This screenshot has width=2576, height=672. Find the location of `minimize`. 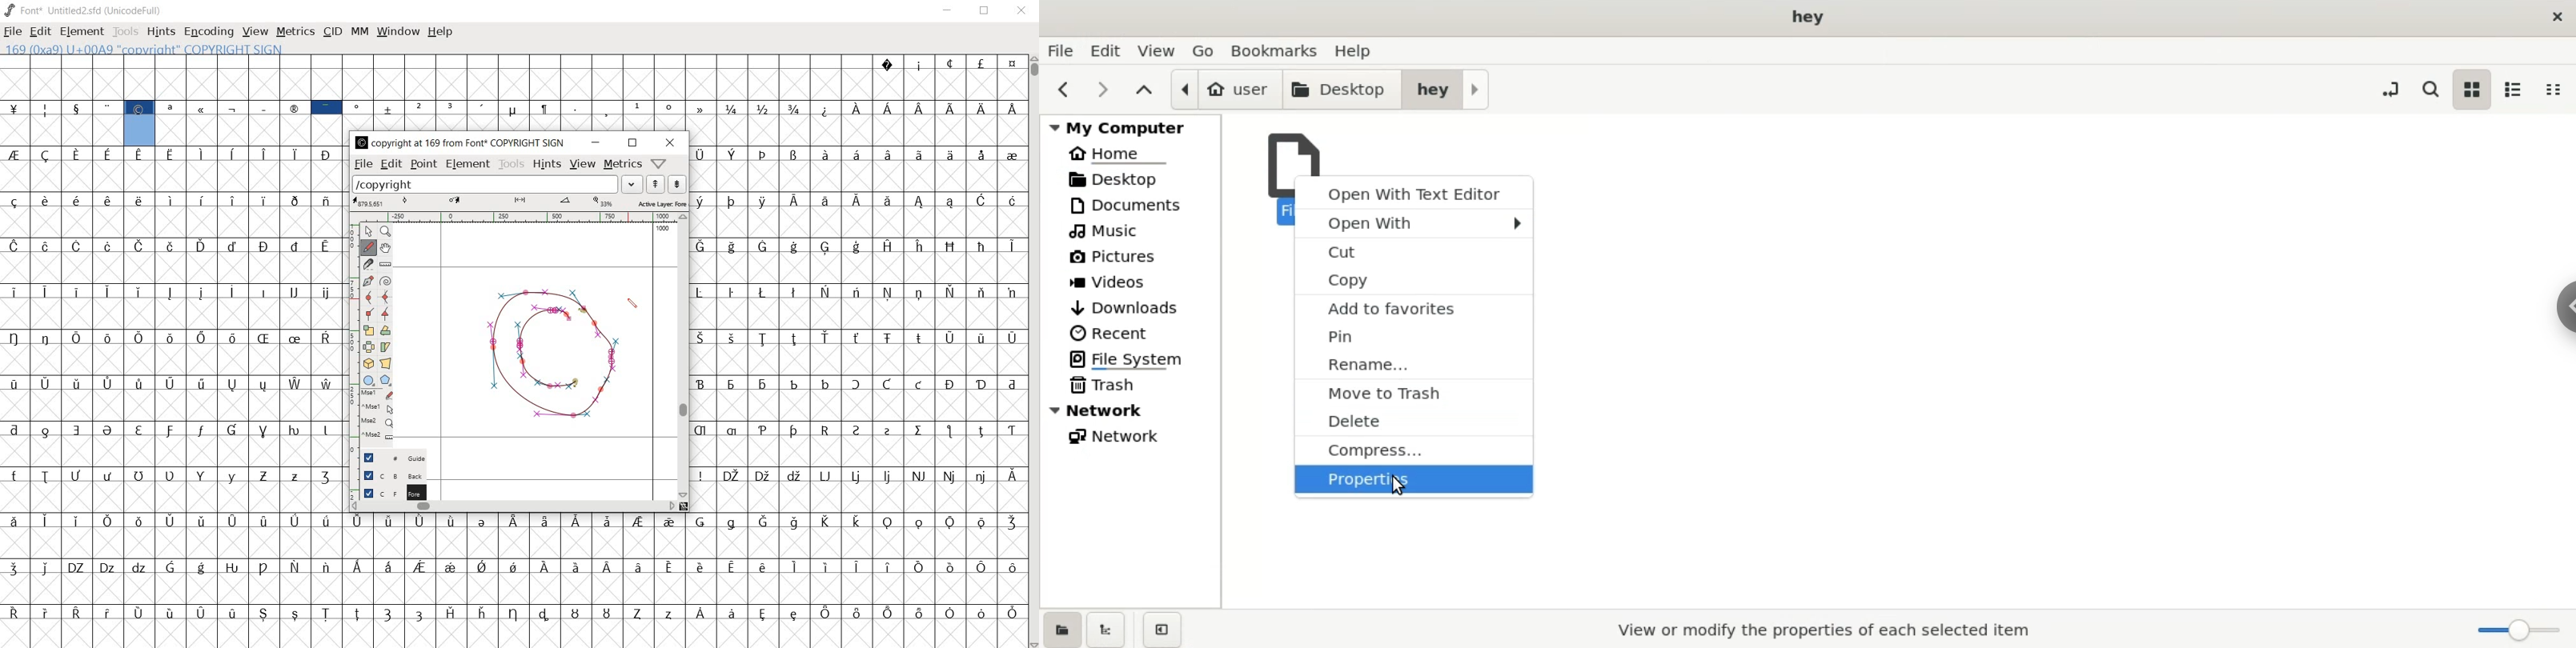

minimize is located at coordinates (948, 10).